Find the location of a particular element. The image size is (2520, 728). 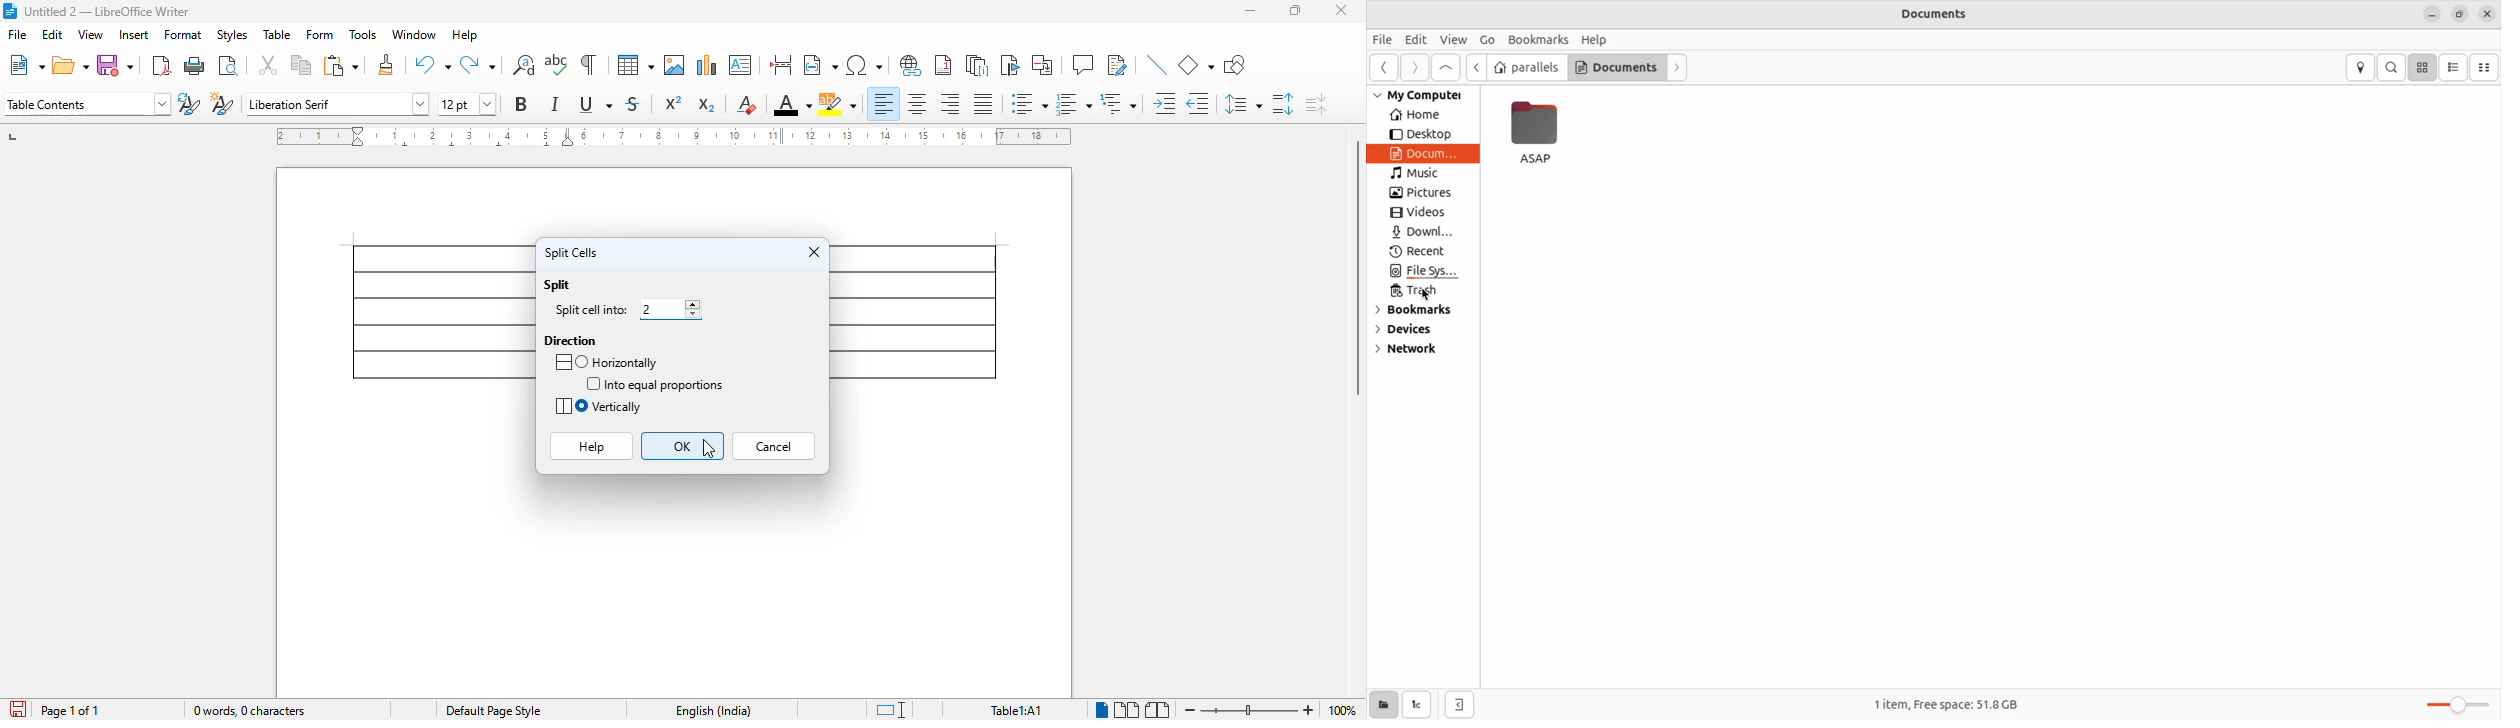

Documents is located at coordinates (1615, 66).